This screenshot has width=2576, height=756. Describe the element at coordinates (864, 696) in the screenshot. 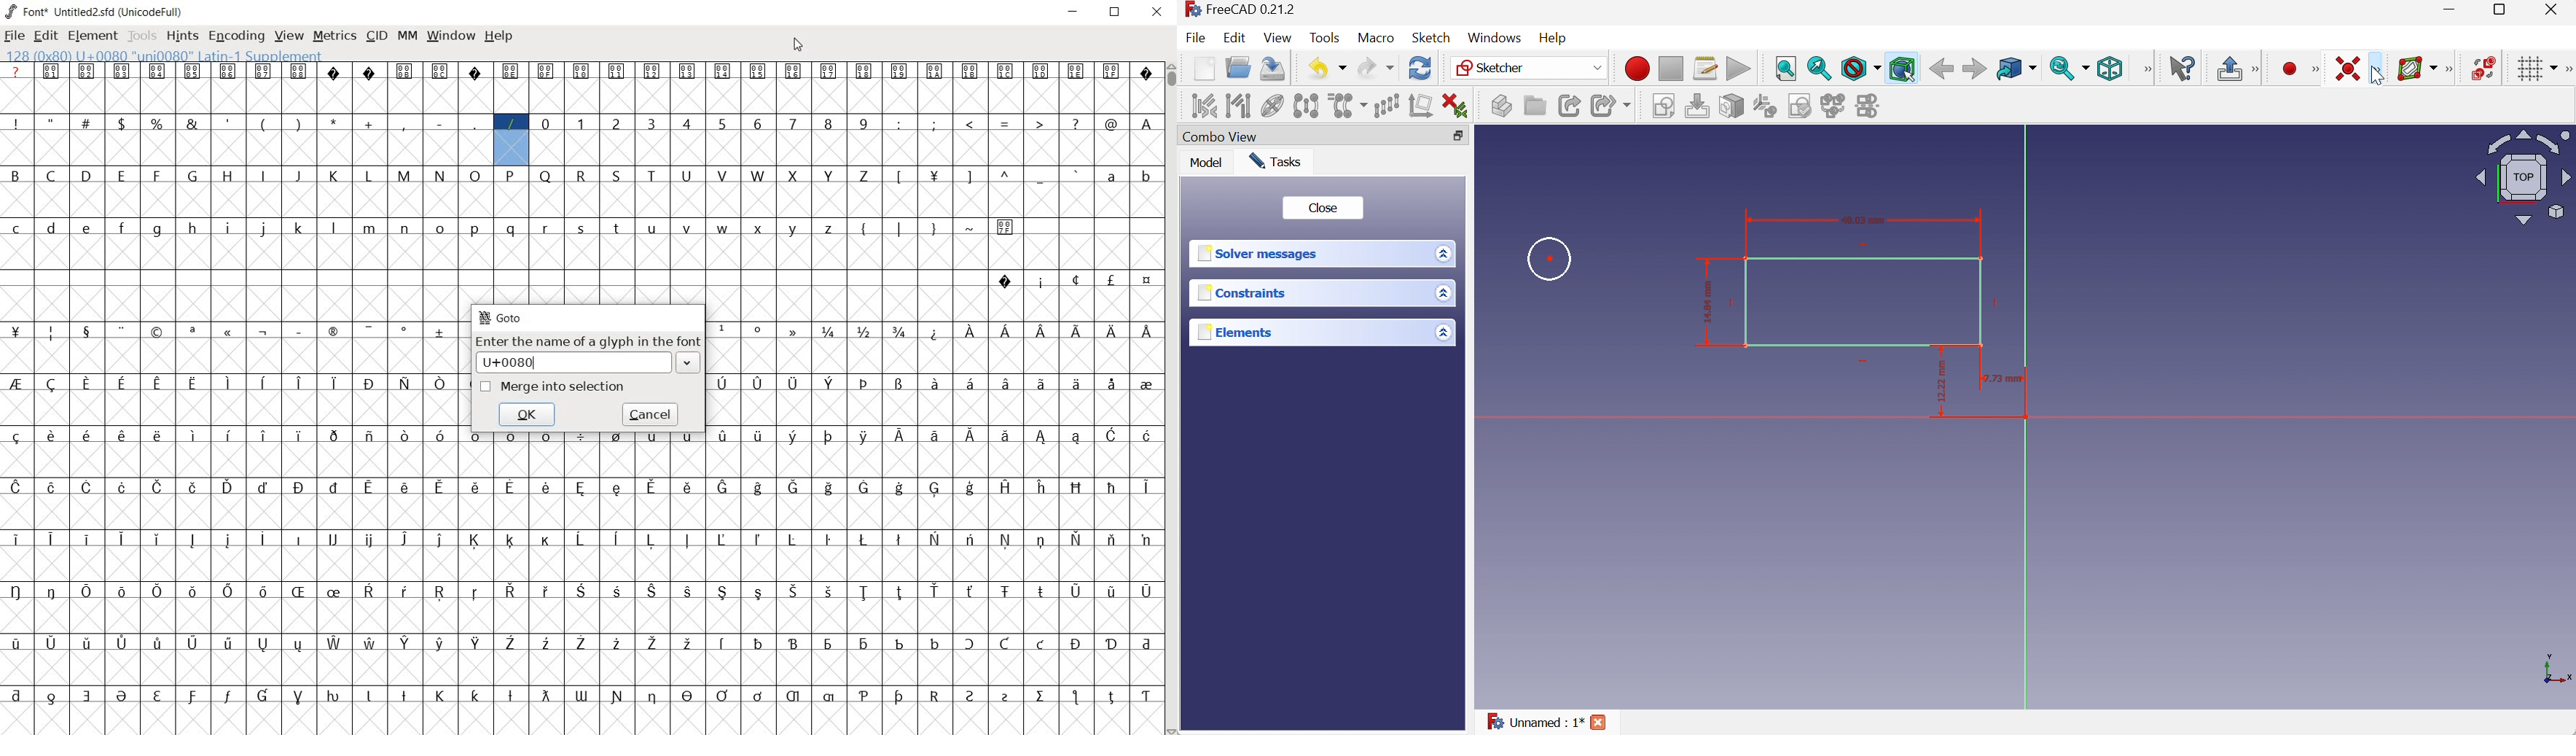

I see `glyph` at that location.